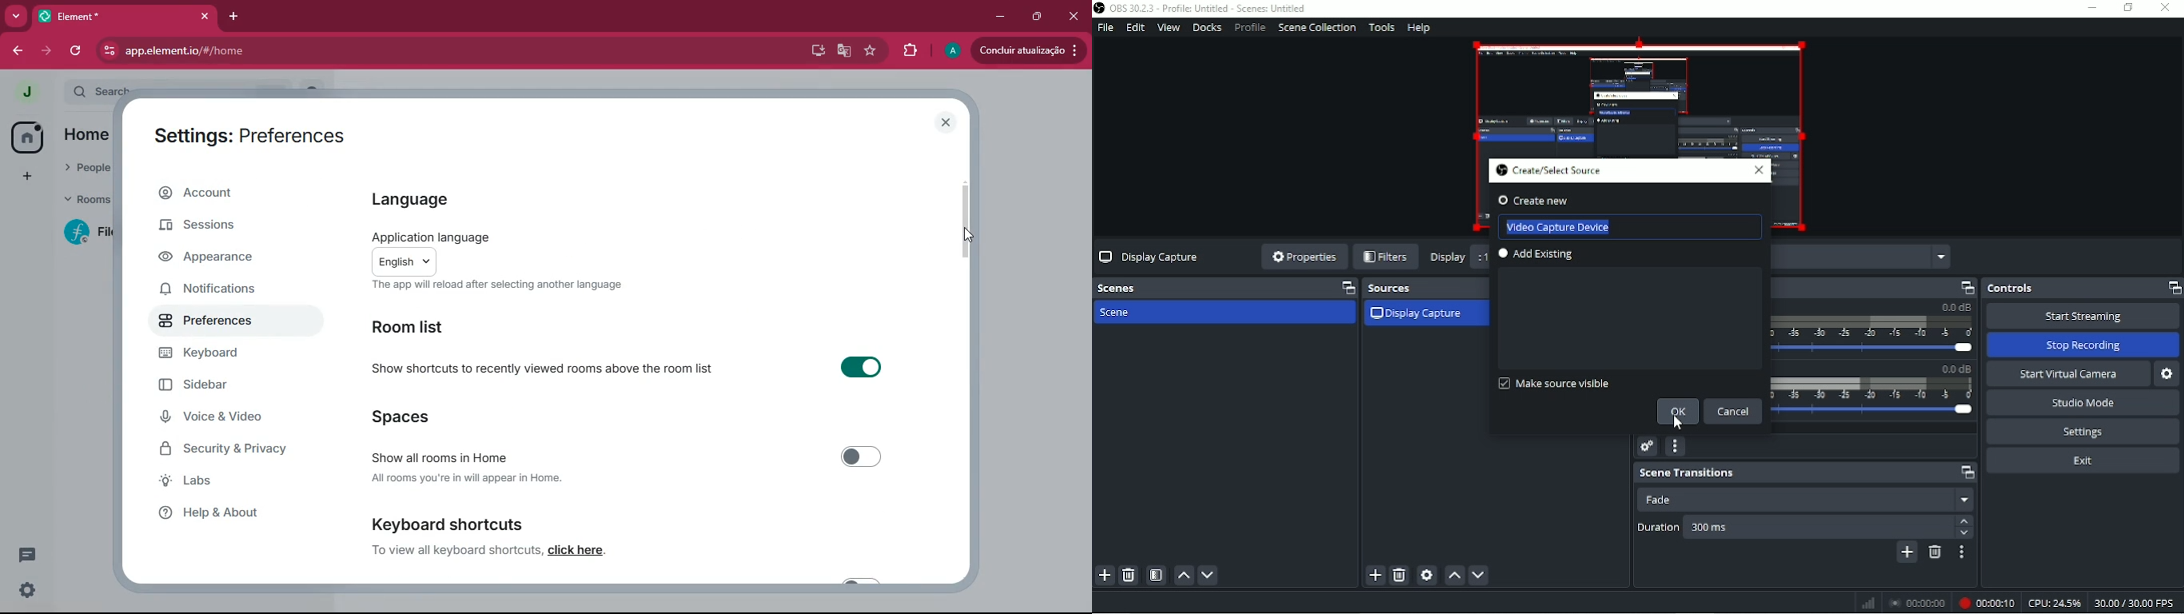 The height and width of the screenshot is (616, 2184). I want to click on Advanced audio properties, so click(1648, 446).